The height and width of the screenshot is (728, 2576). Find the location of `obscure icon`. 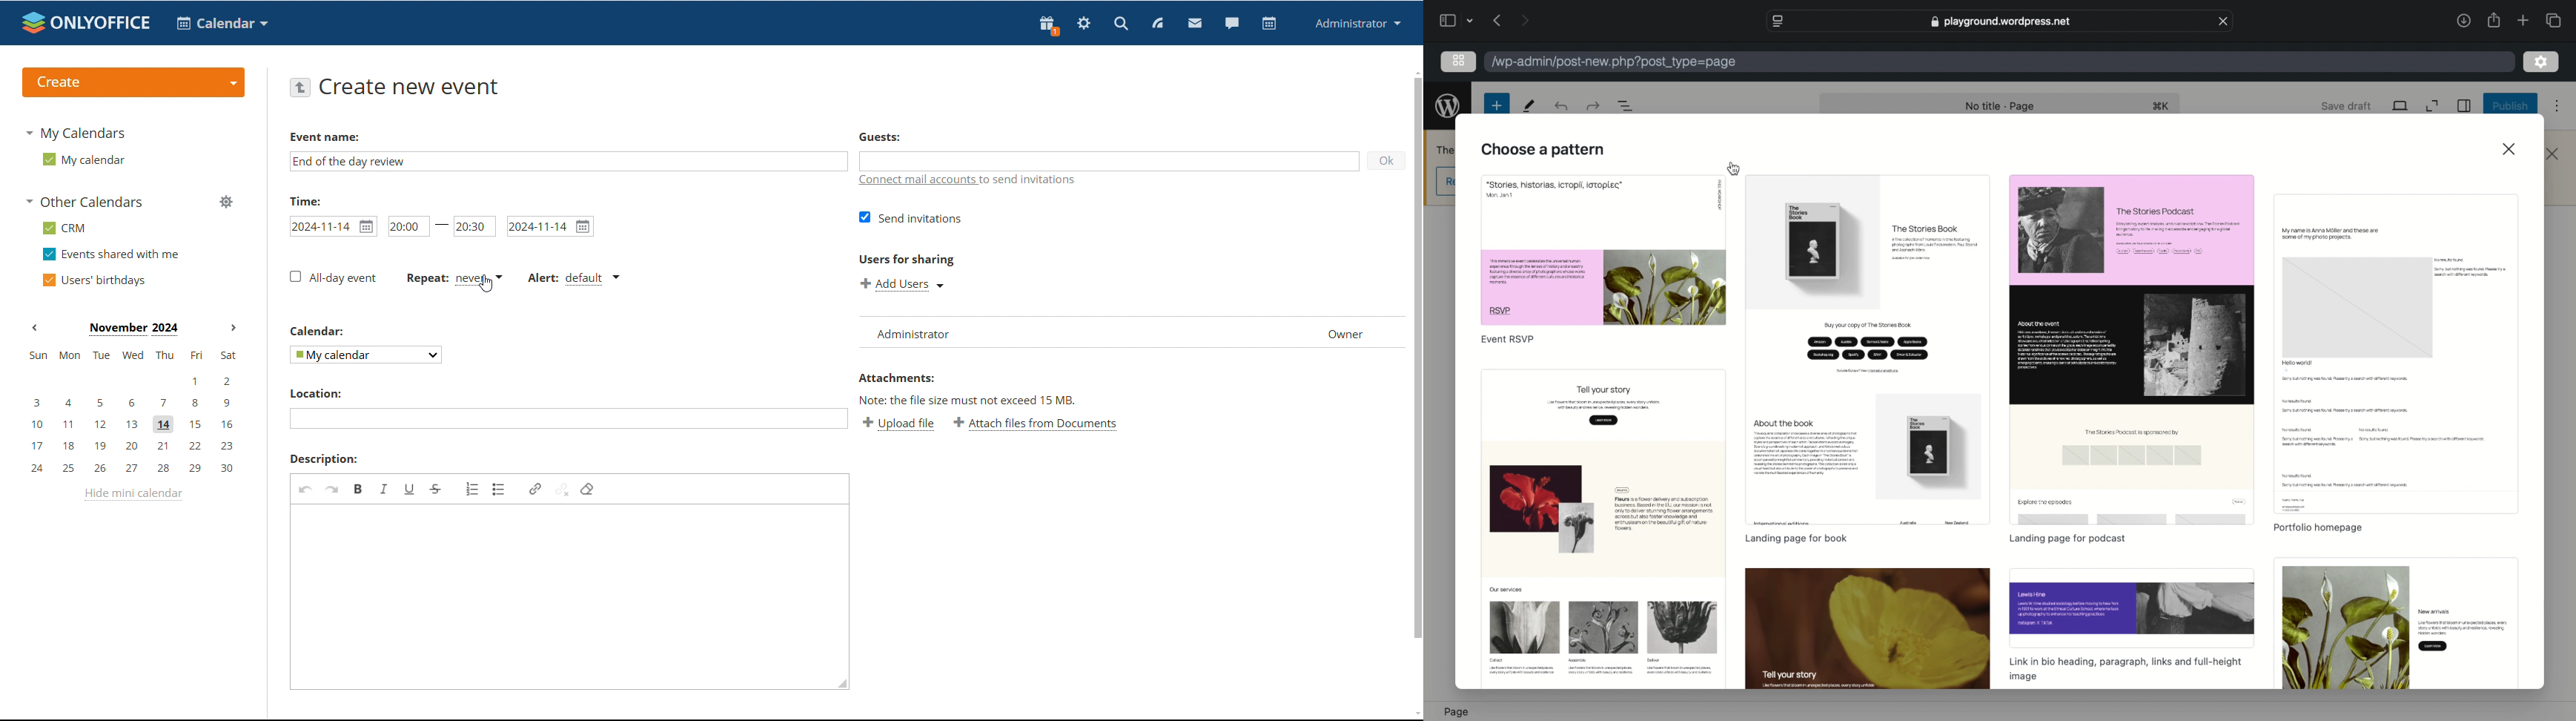

obscure icon is located at coordinates (1447, 182).